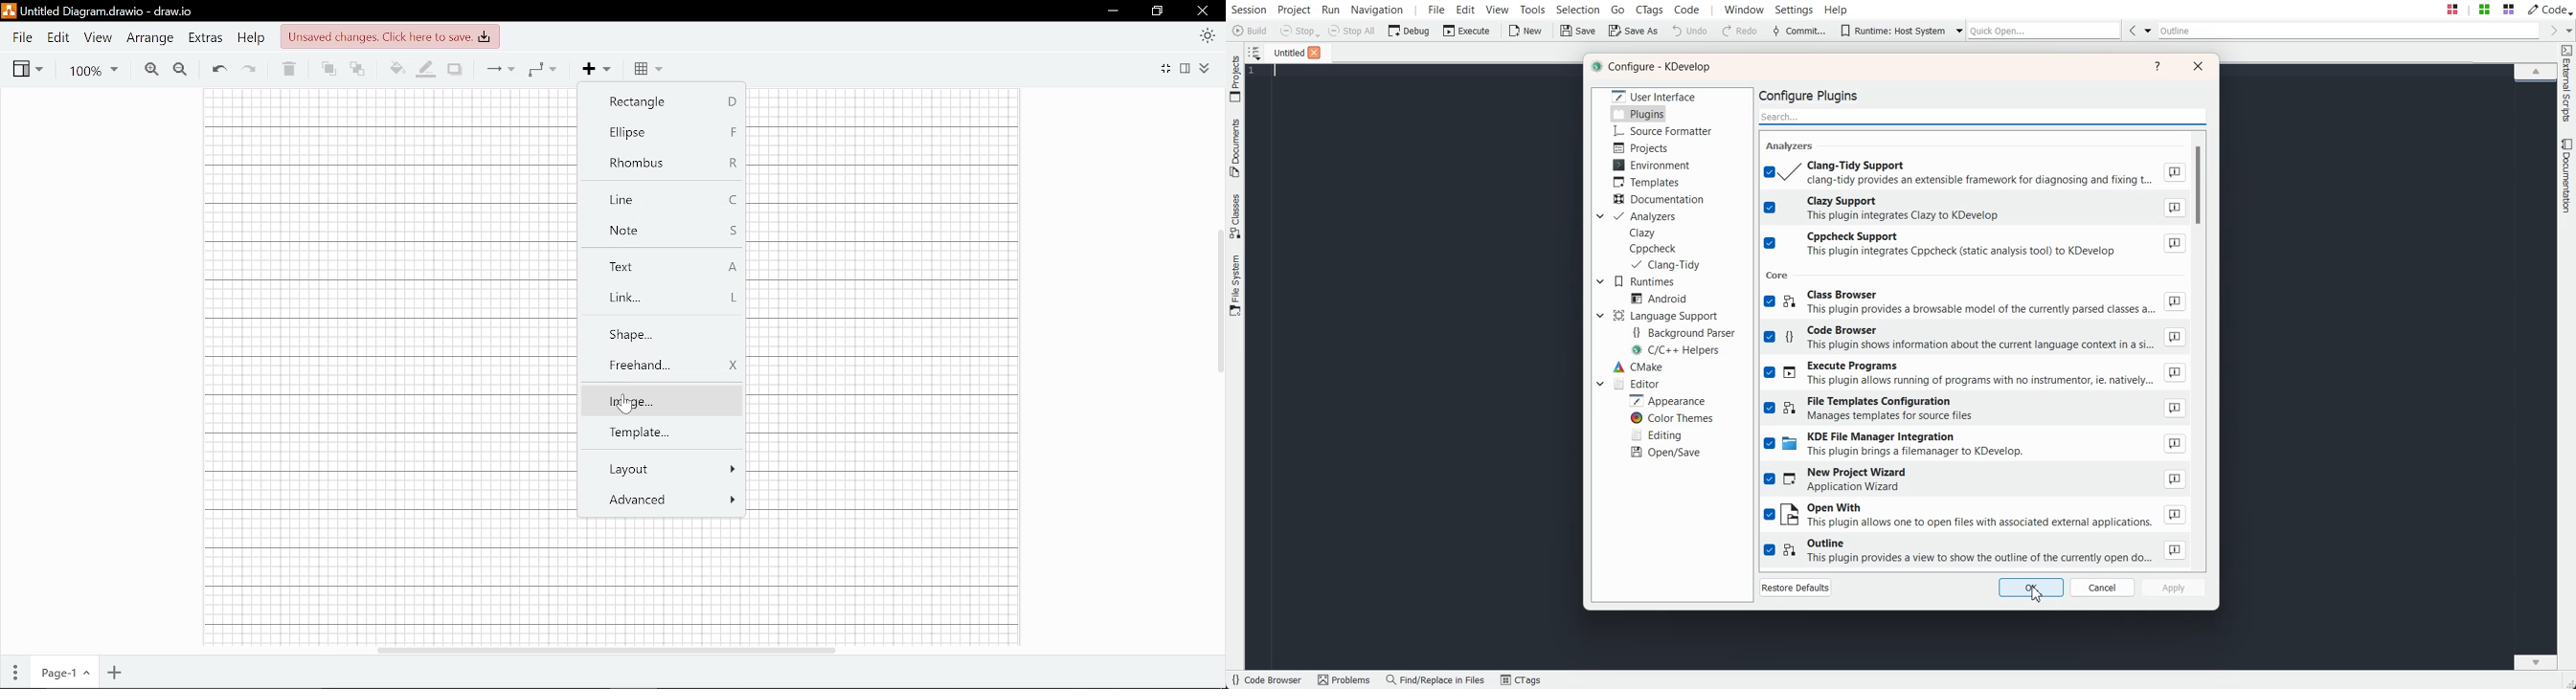 This screenshot has width=2576, height=700. Describe the element at coordinates (147, 69) in the screenshot. I see `Zoom in` at that location.